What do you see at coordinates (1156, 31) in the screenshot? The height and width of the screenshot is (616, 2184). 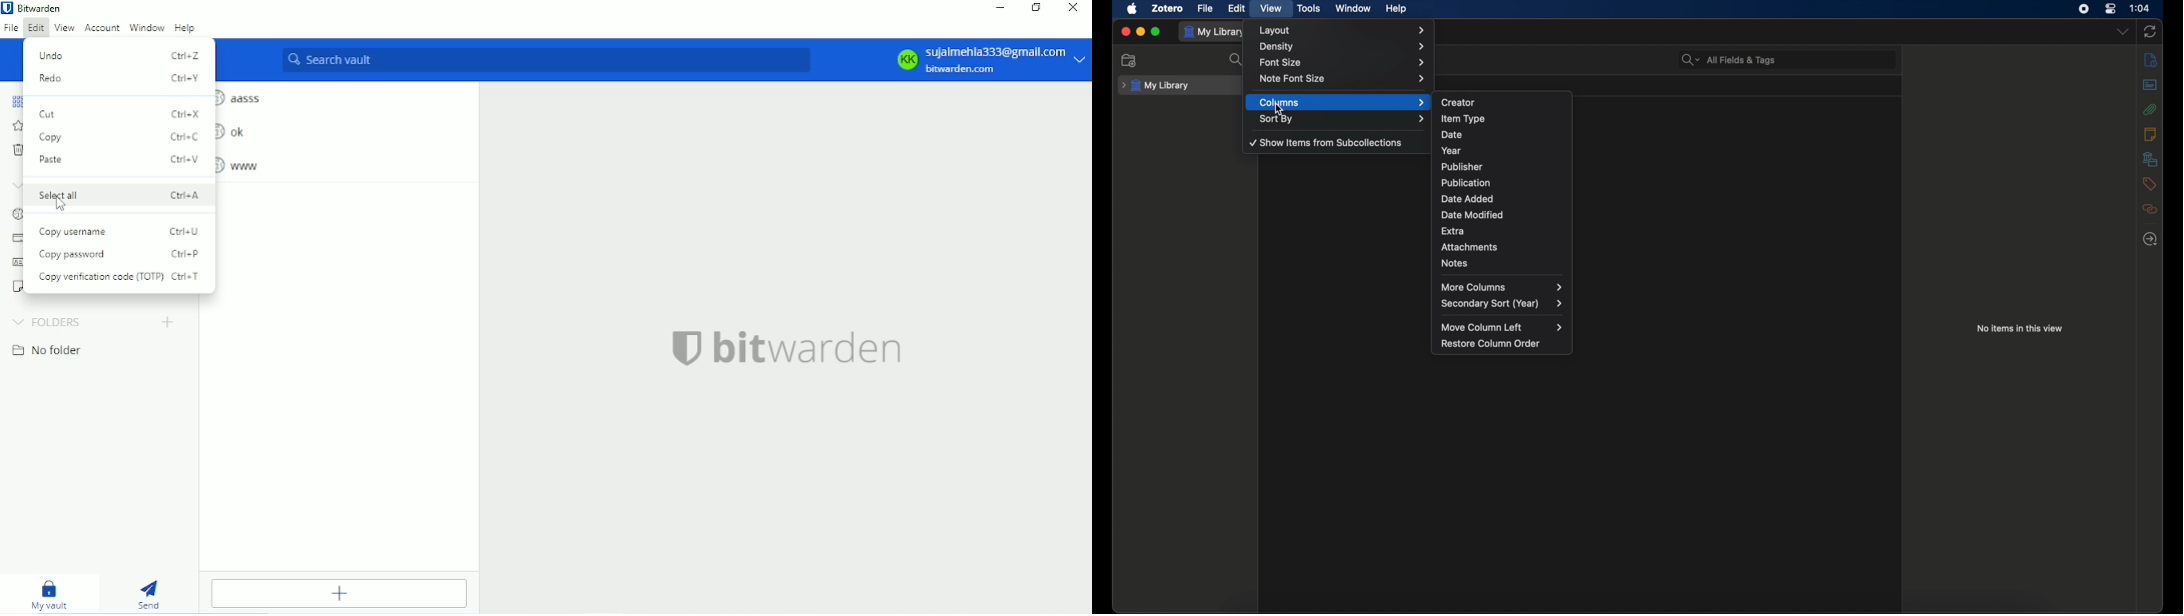 I see `maximize` at bounding box center [1156, 31].